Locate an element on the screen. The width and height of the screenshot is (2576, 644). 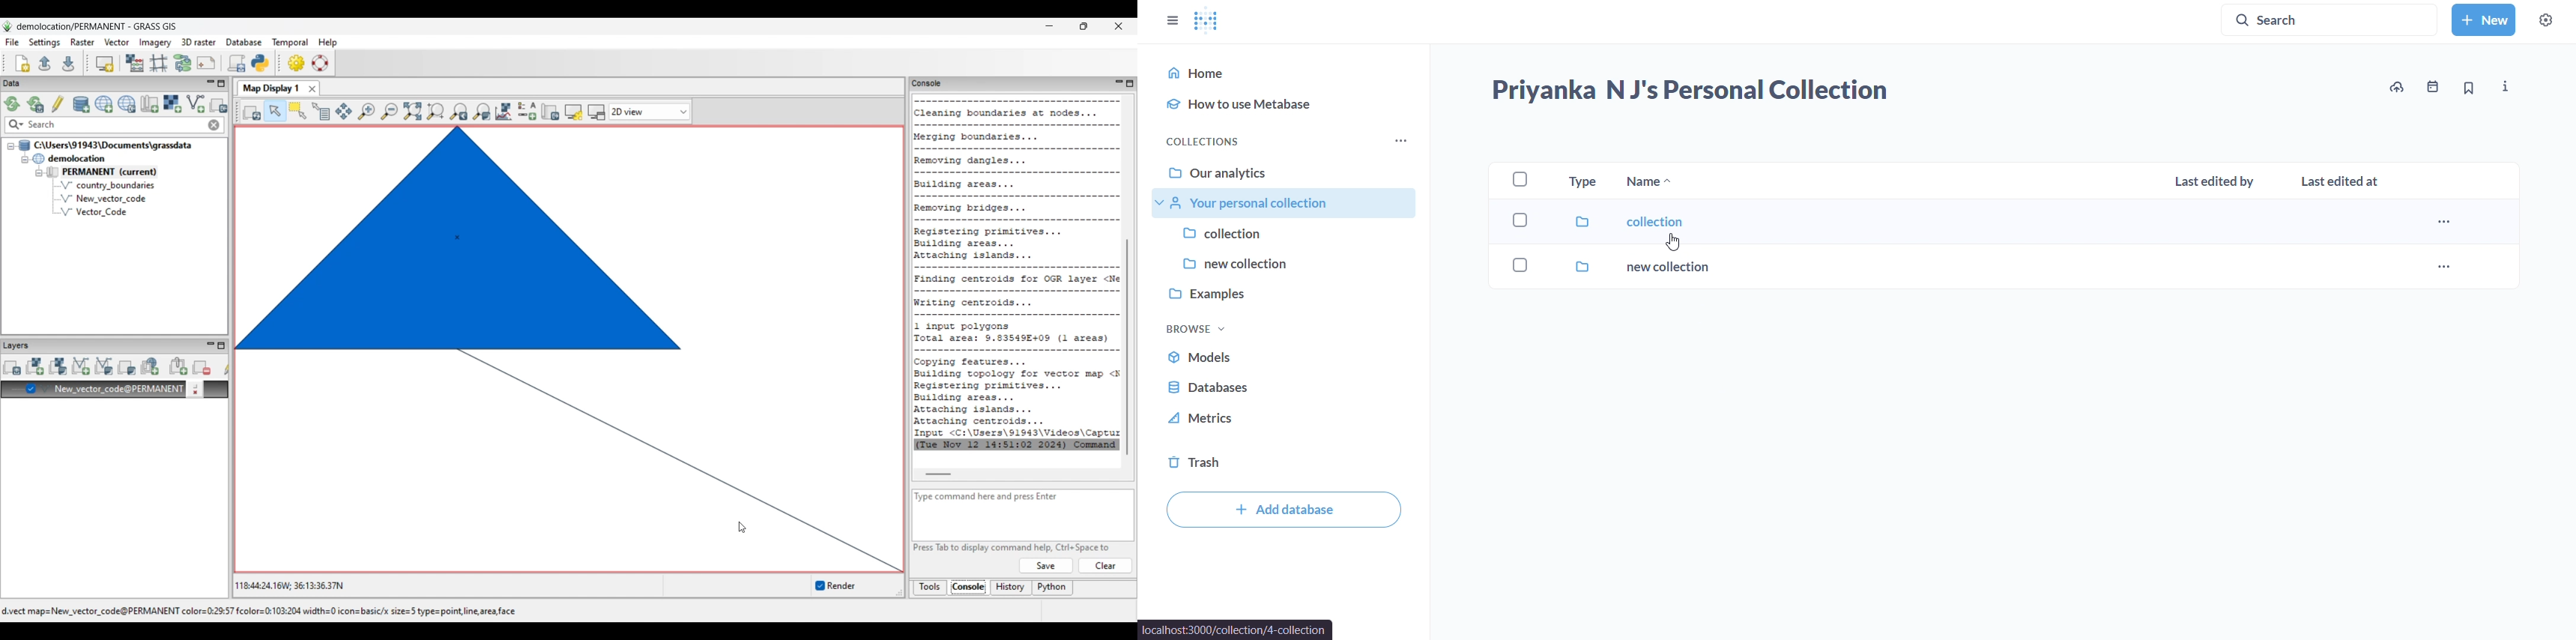
more is located at coordinates (2443, 265).